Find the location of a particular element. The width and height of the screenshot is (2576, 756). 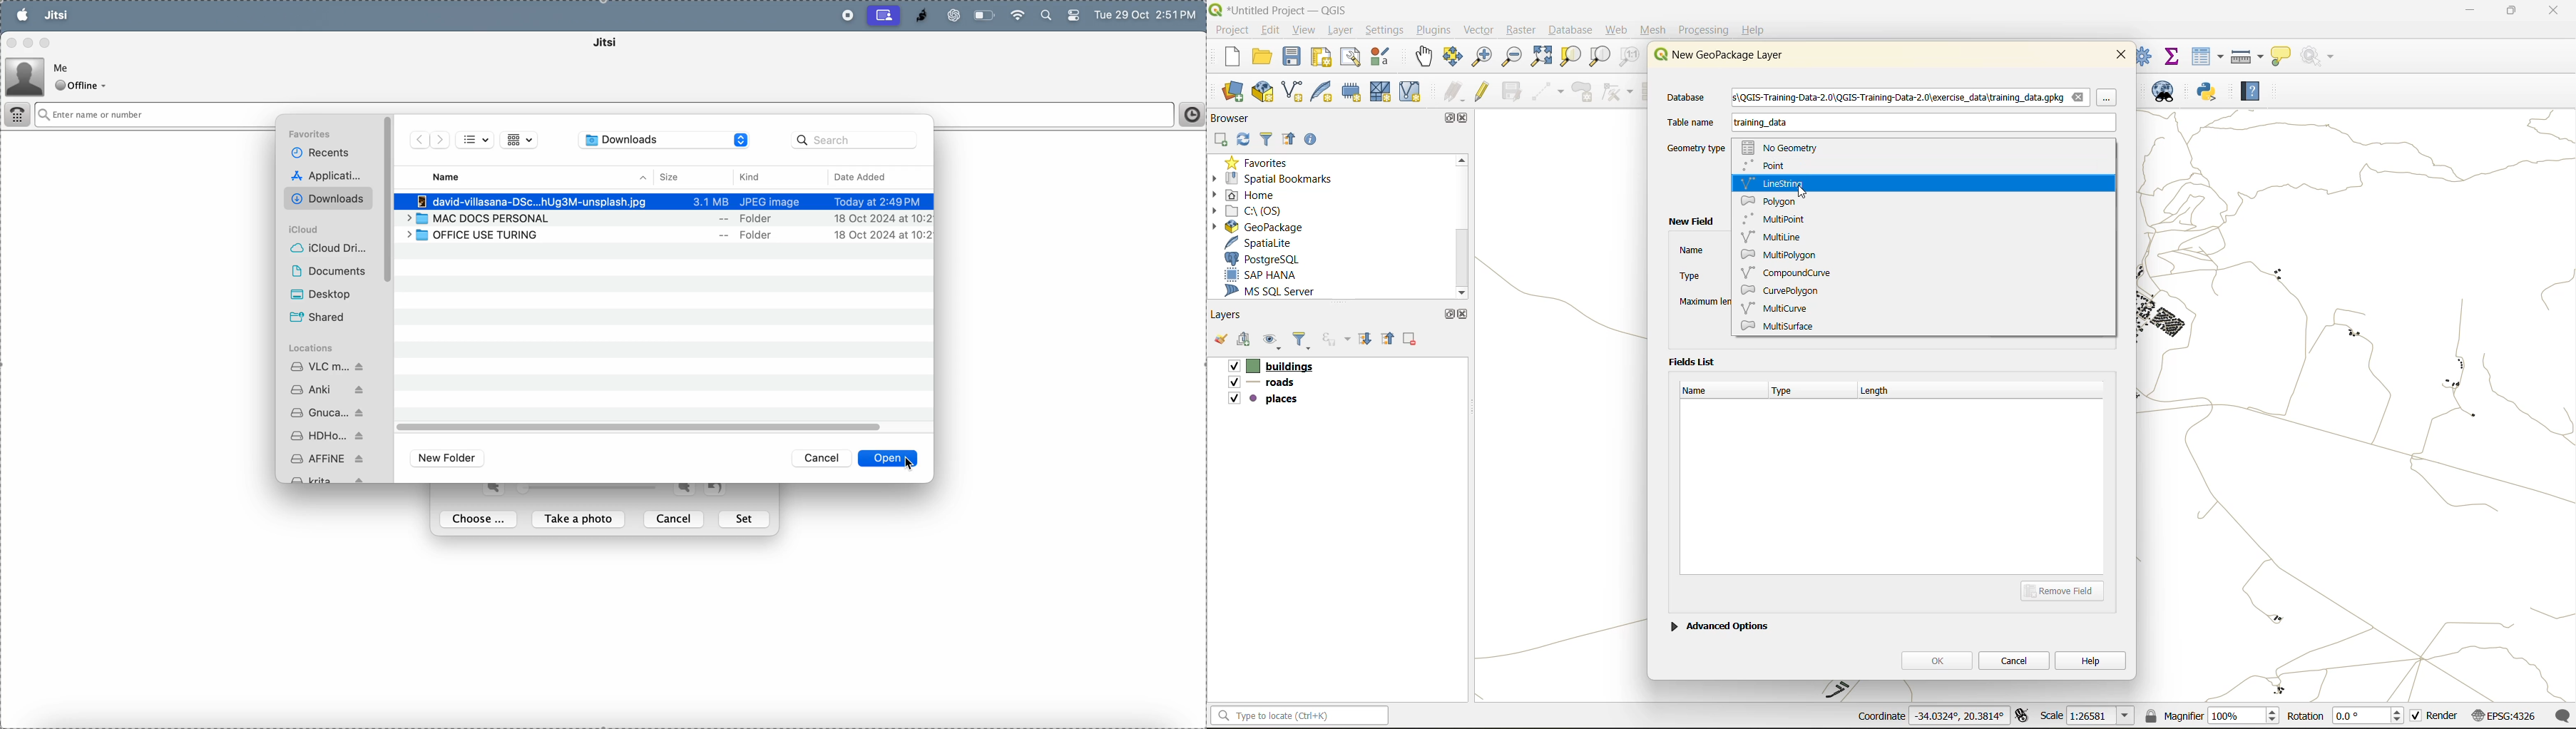

filter by expression is located at coordinates (1338, 339).